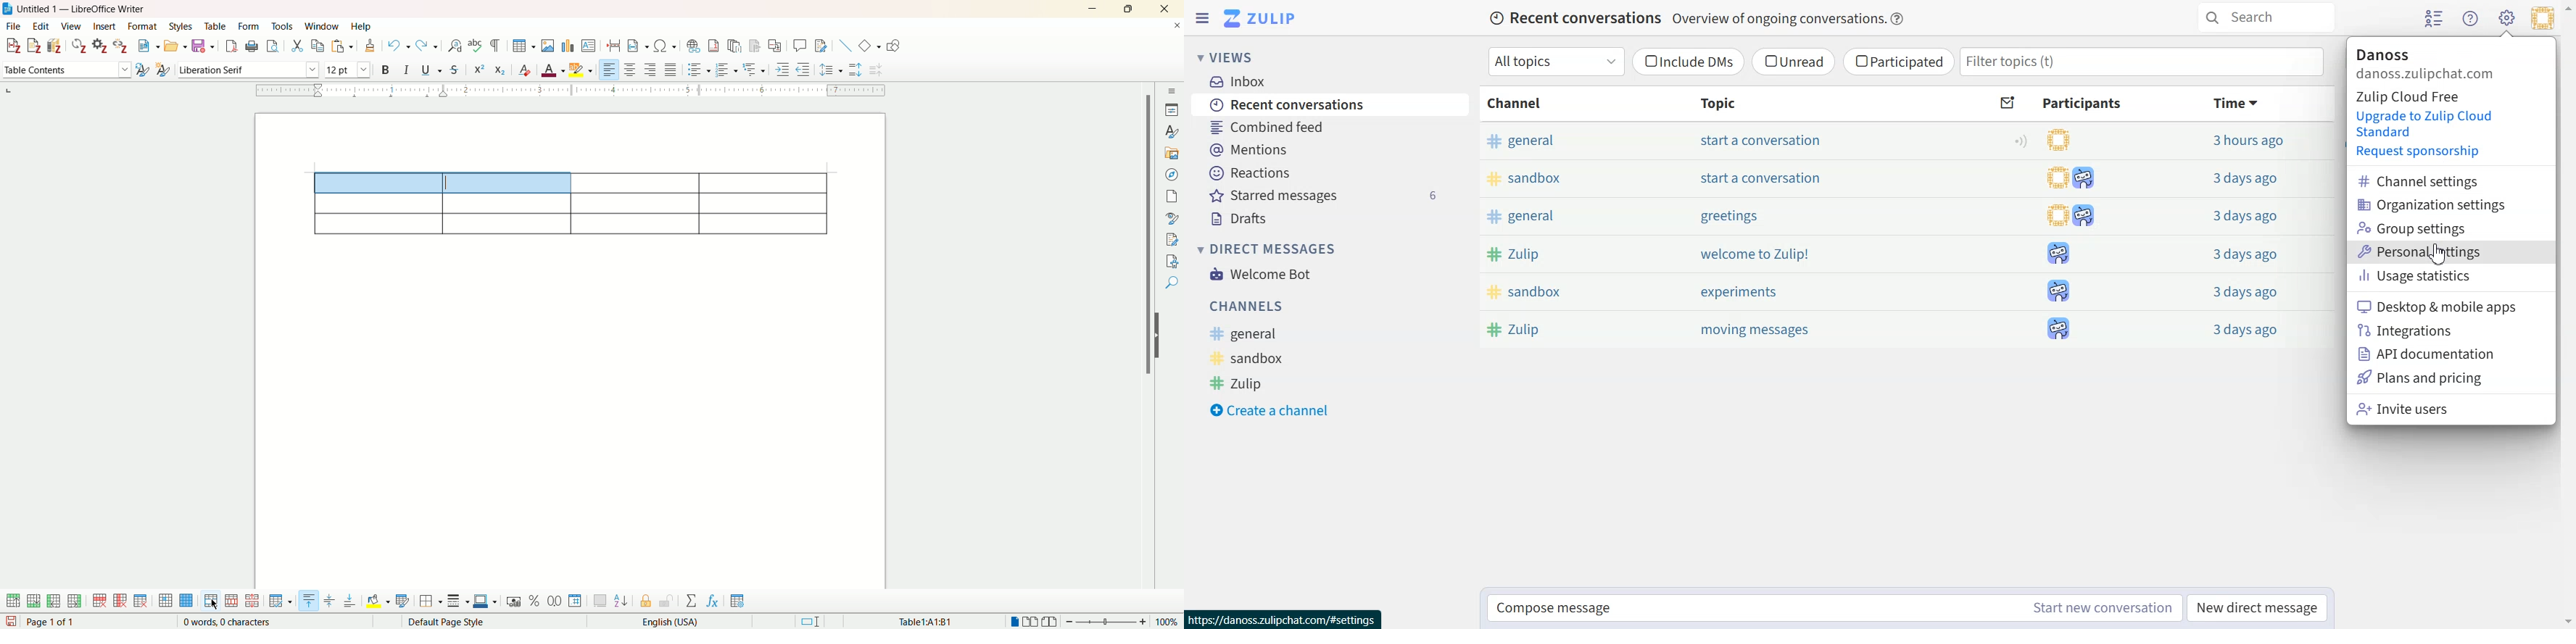 This screenshot has height=644, width=2576. What do you see at coordinates (122, 601) in the screenshot?
I see `delete column` at bounding box center [122, 601].